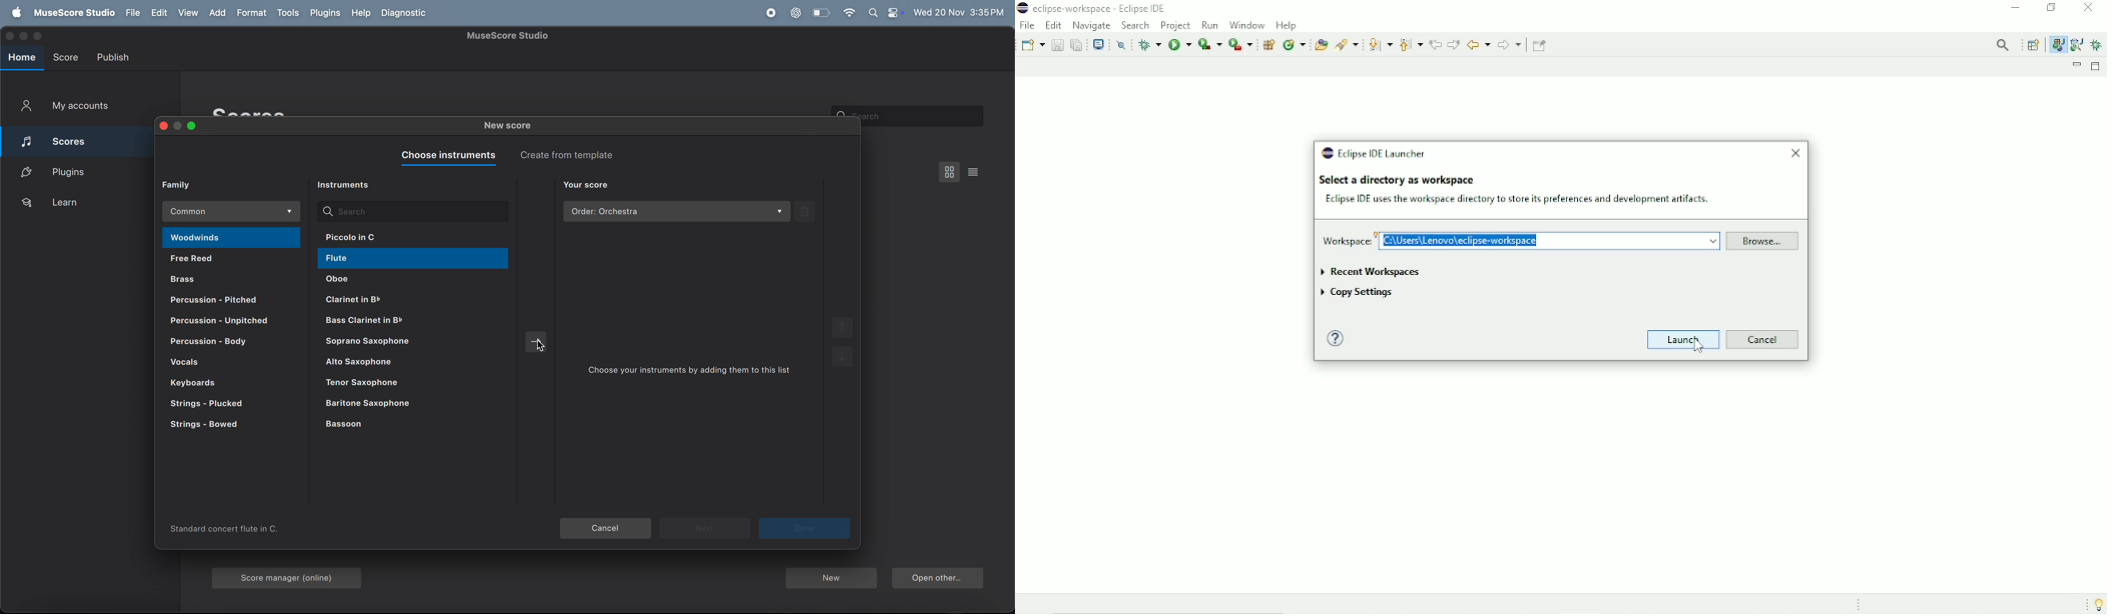  What do you see at coordinates (233, 211) in the screenshot?
I see `common` at bounding box center [233, 211].